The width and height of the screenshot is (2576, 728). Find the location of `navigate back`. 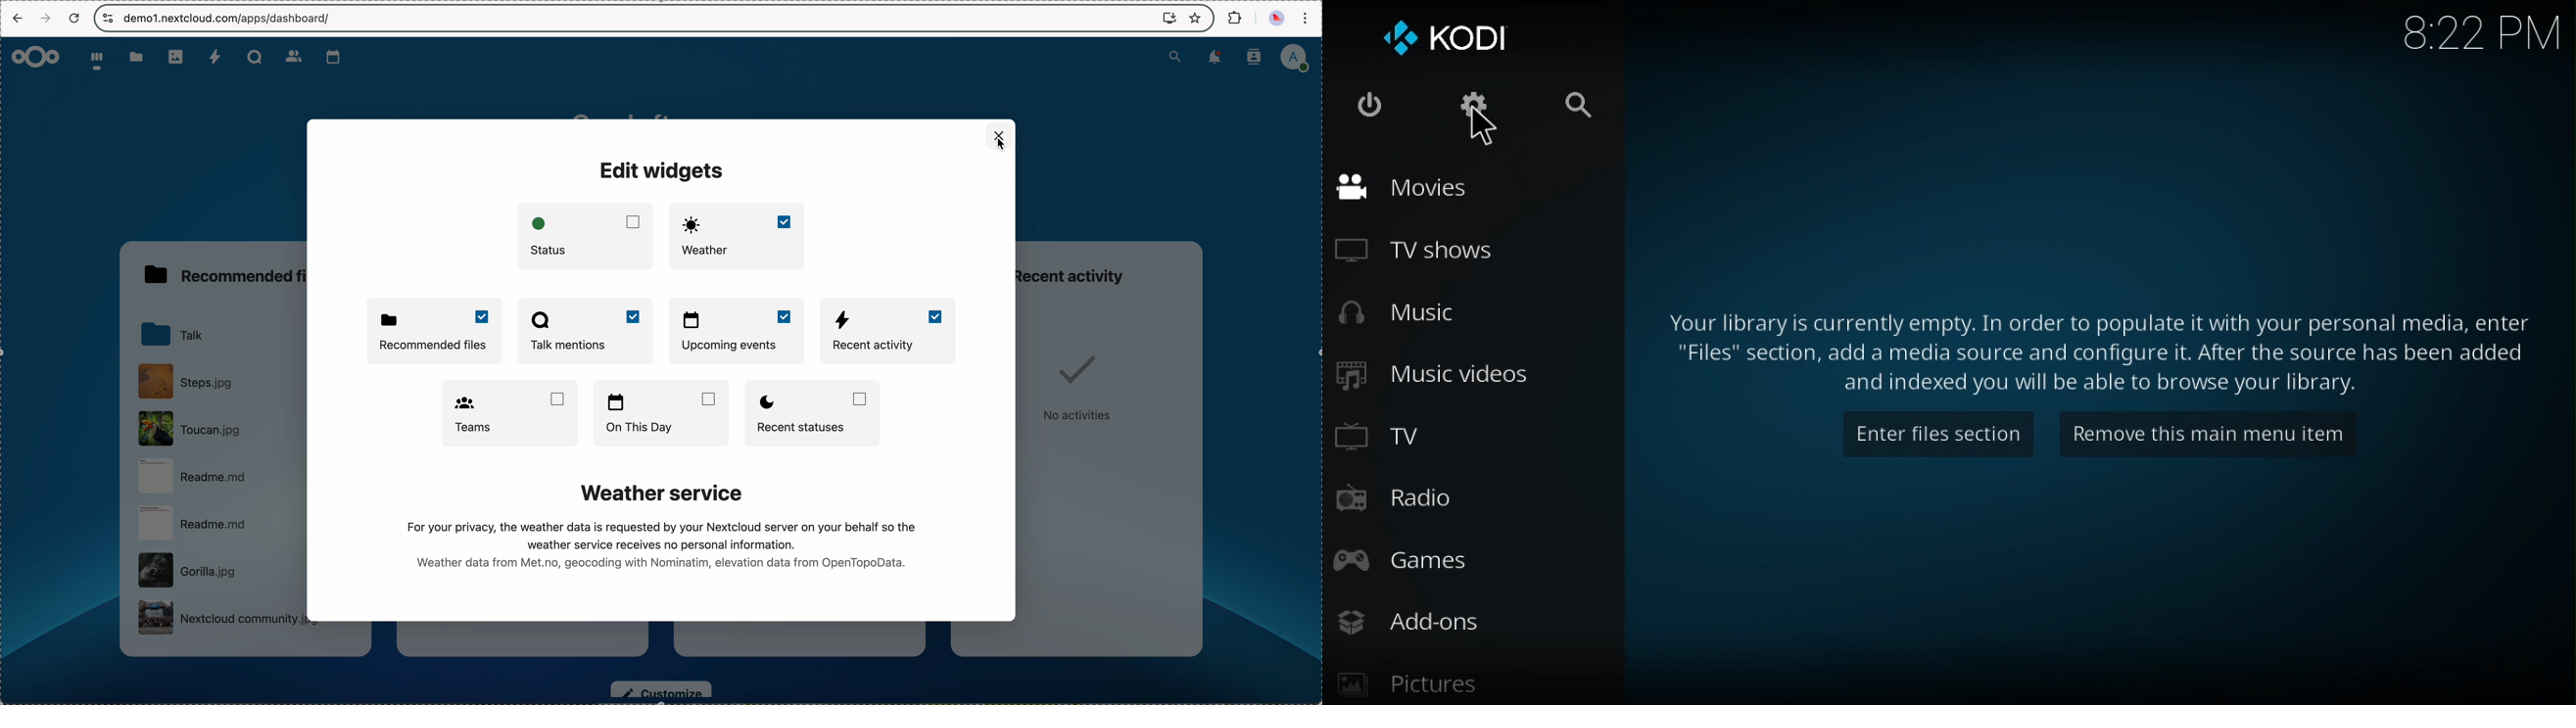

navigate back is located at coordinates (17, 20).